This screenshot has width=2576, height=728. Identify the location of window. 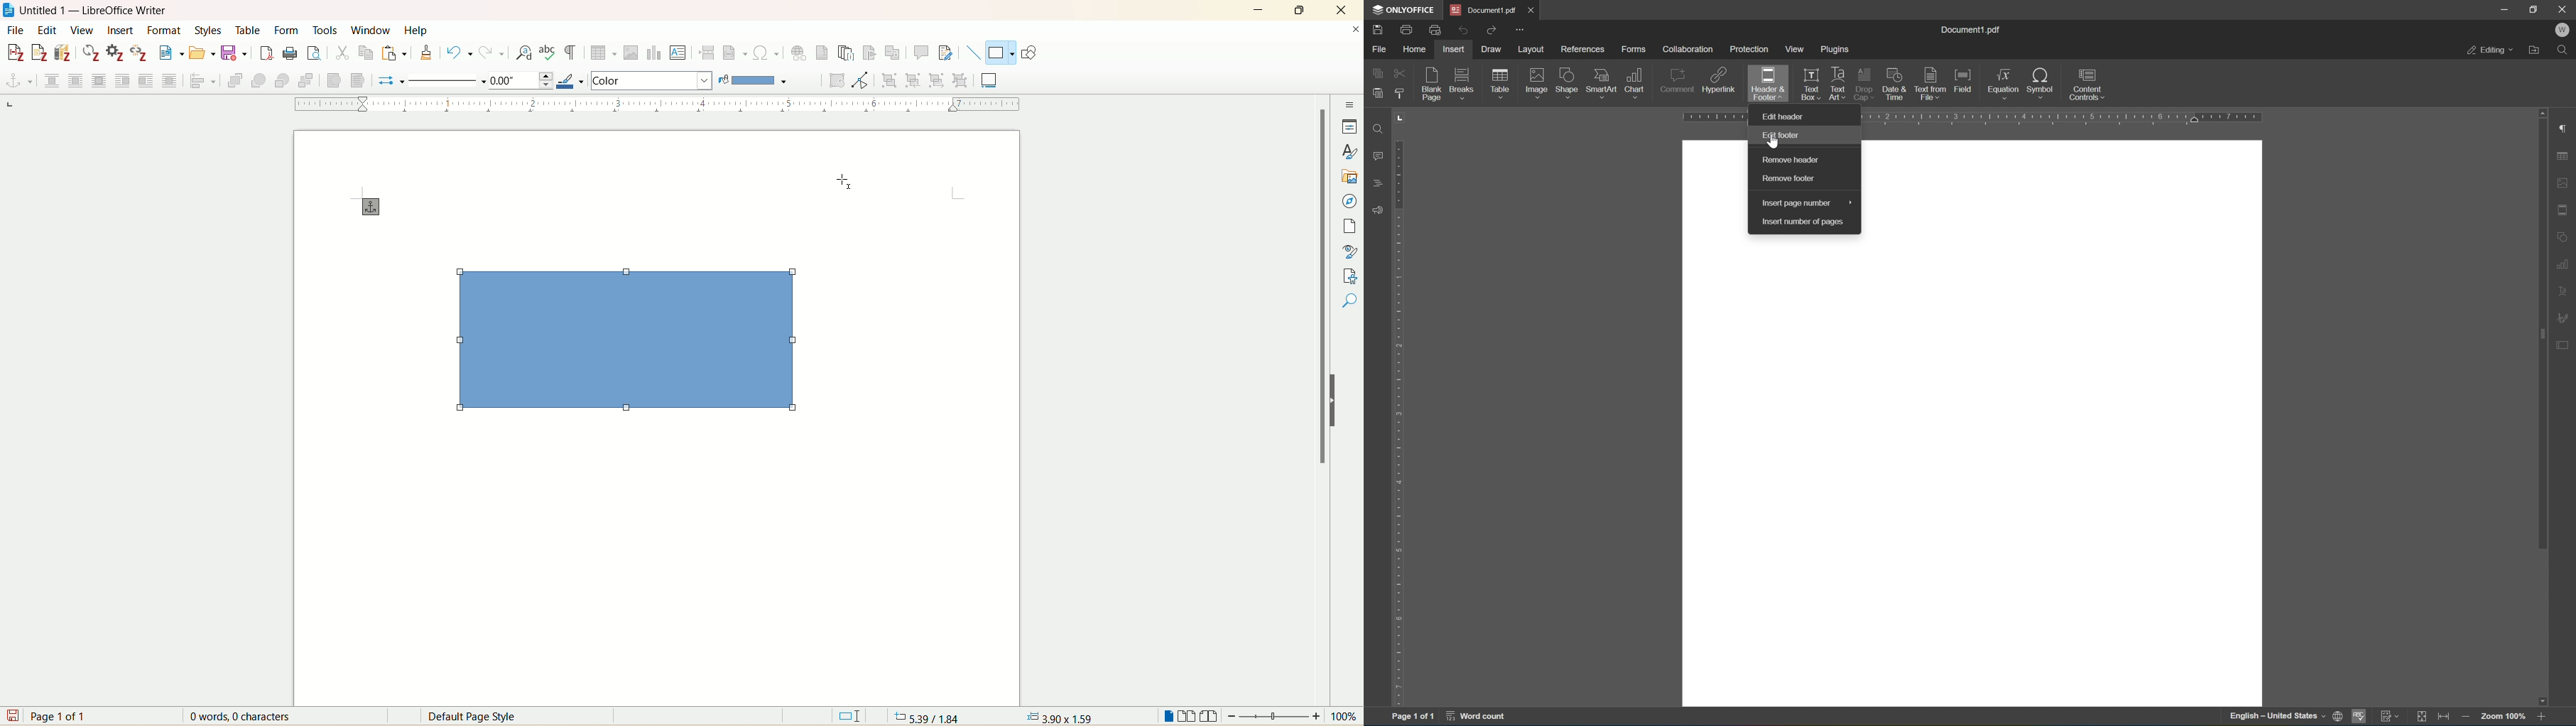
(372, 28).